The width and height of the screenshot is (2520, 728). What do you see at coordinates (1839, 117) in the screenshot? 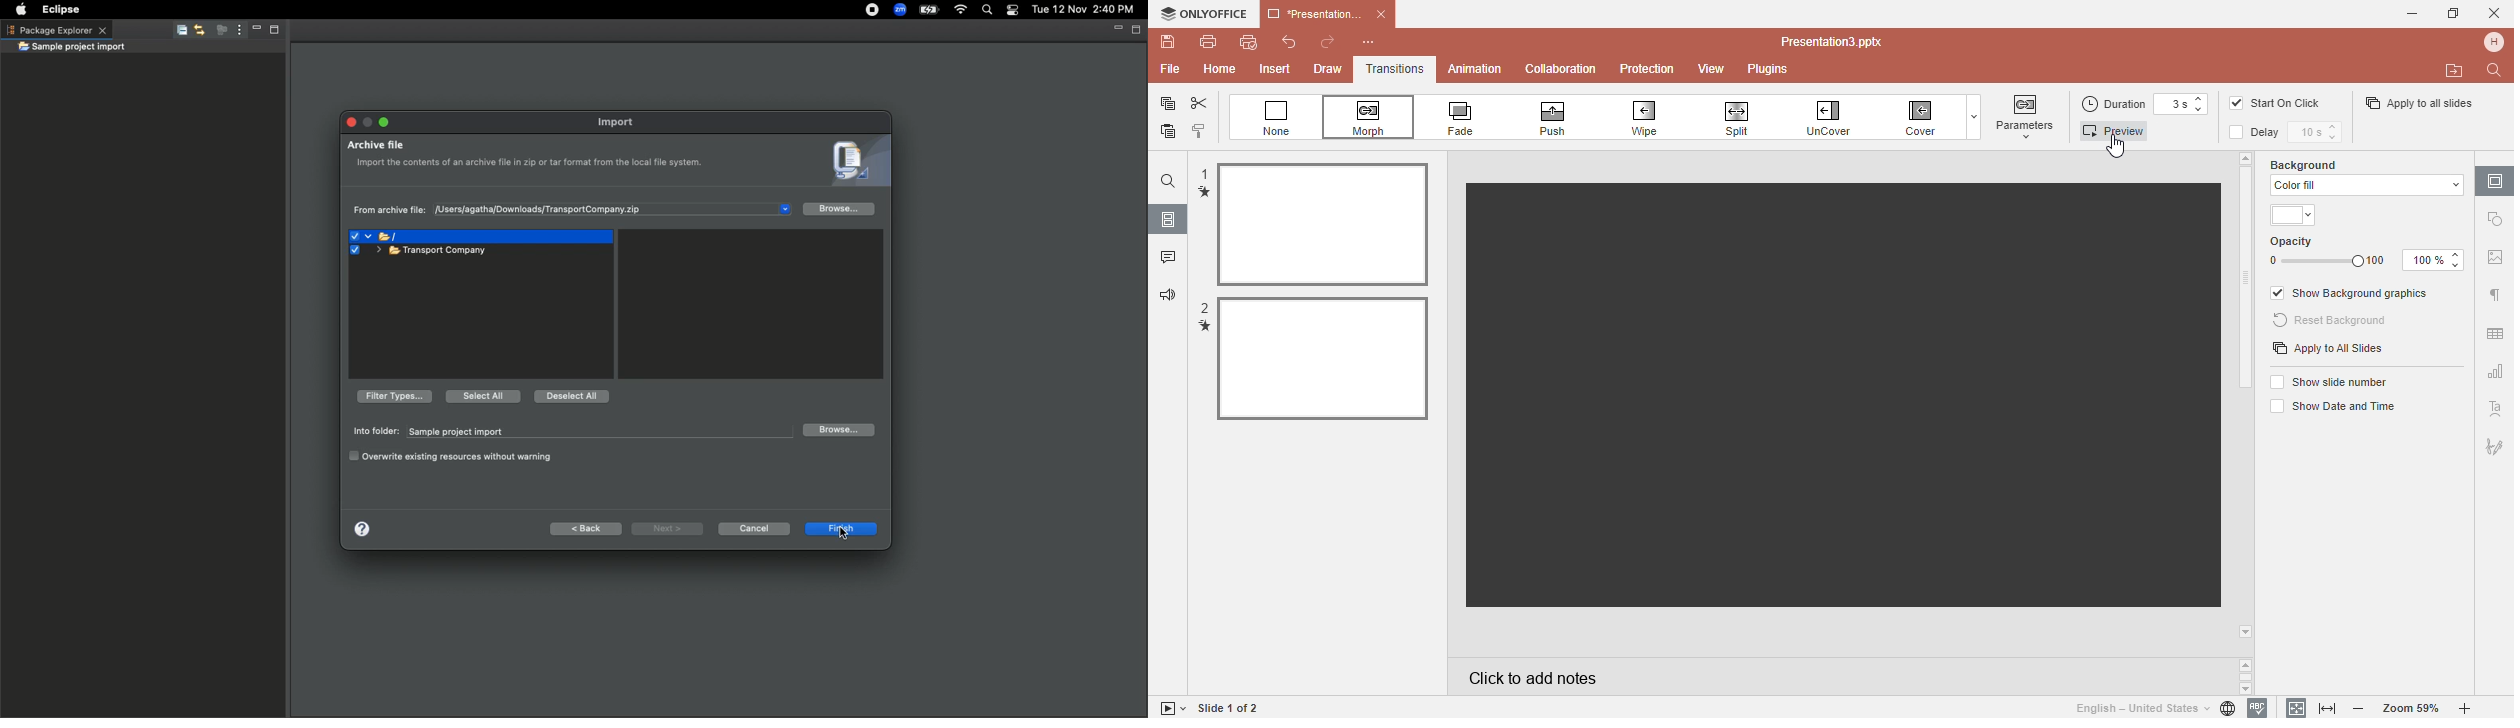
I see `Uncover` at bounding box center [1839, 117].